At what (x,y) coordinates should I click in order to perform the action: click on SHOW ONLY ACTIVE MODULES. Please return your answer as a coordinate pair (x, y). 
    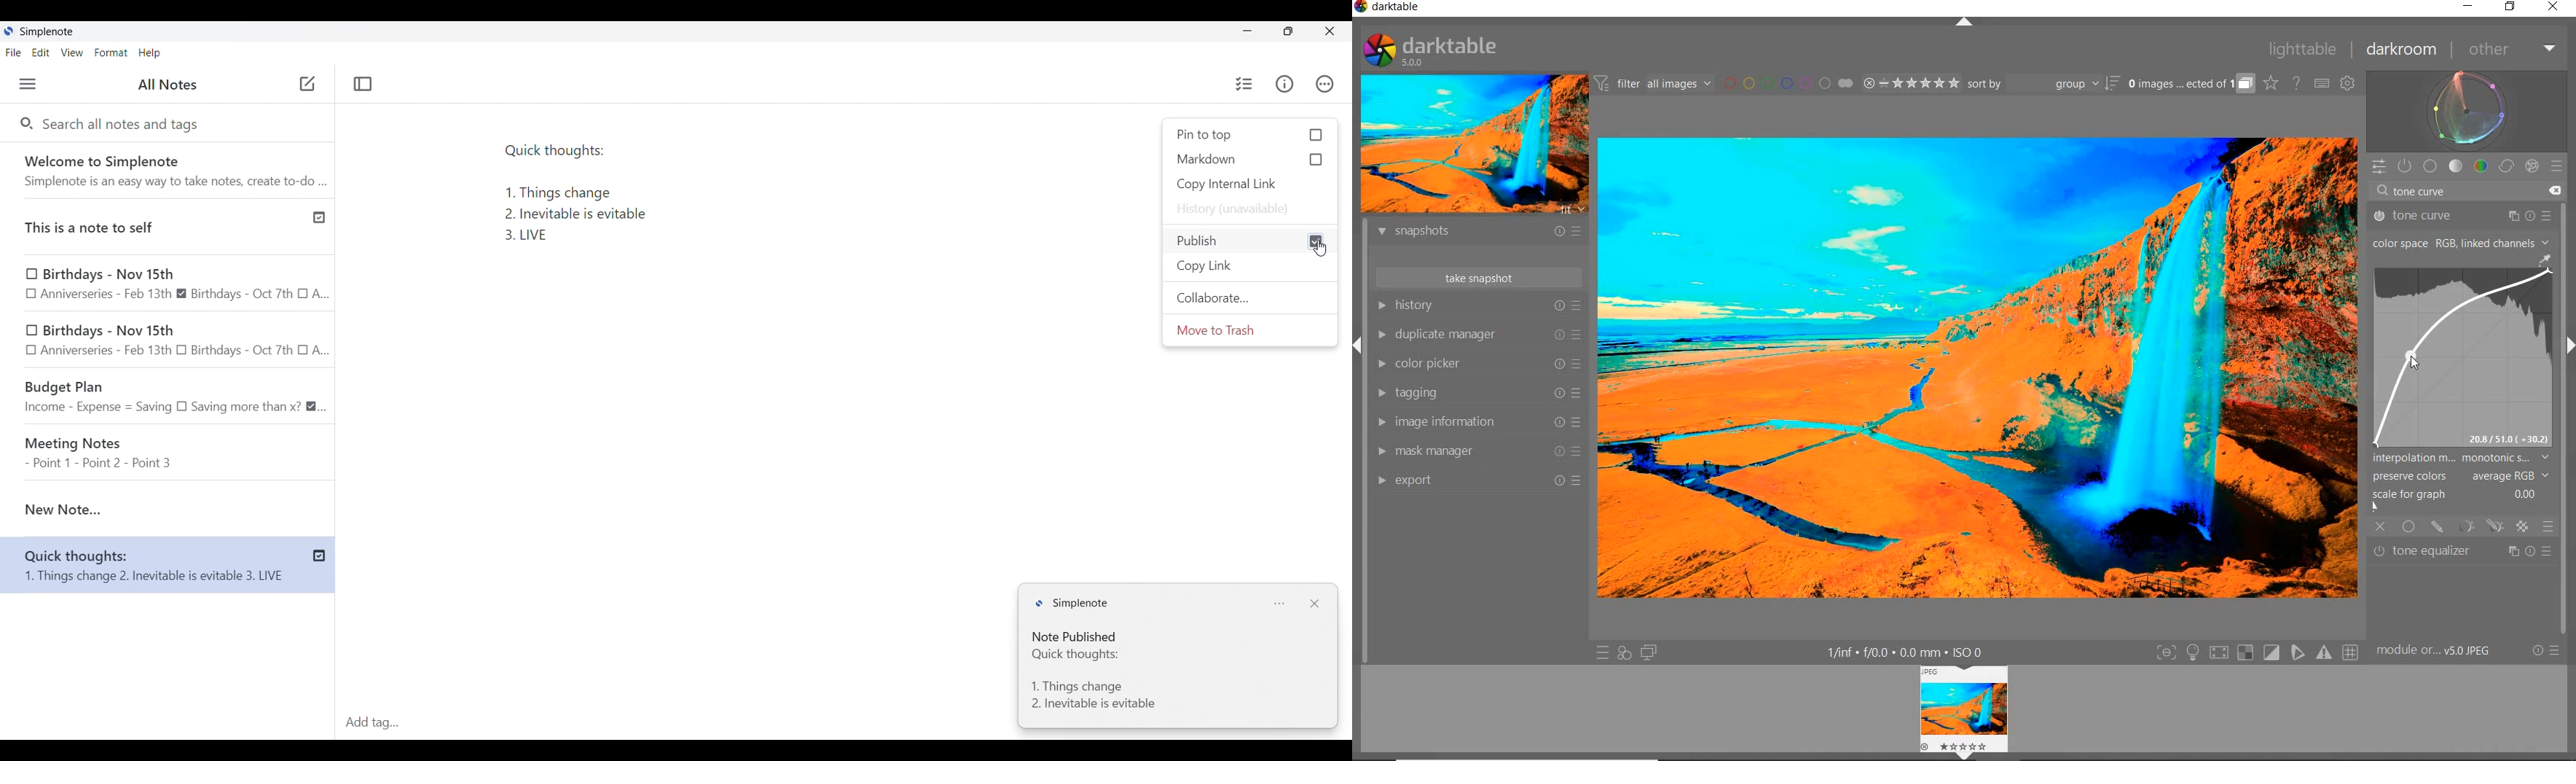
    Looking at the image, I should click on (2406, 167).